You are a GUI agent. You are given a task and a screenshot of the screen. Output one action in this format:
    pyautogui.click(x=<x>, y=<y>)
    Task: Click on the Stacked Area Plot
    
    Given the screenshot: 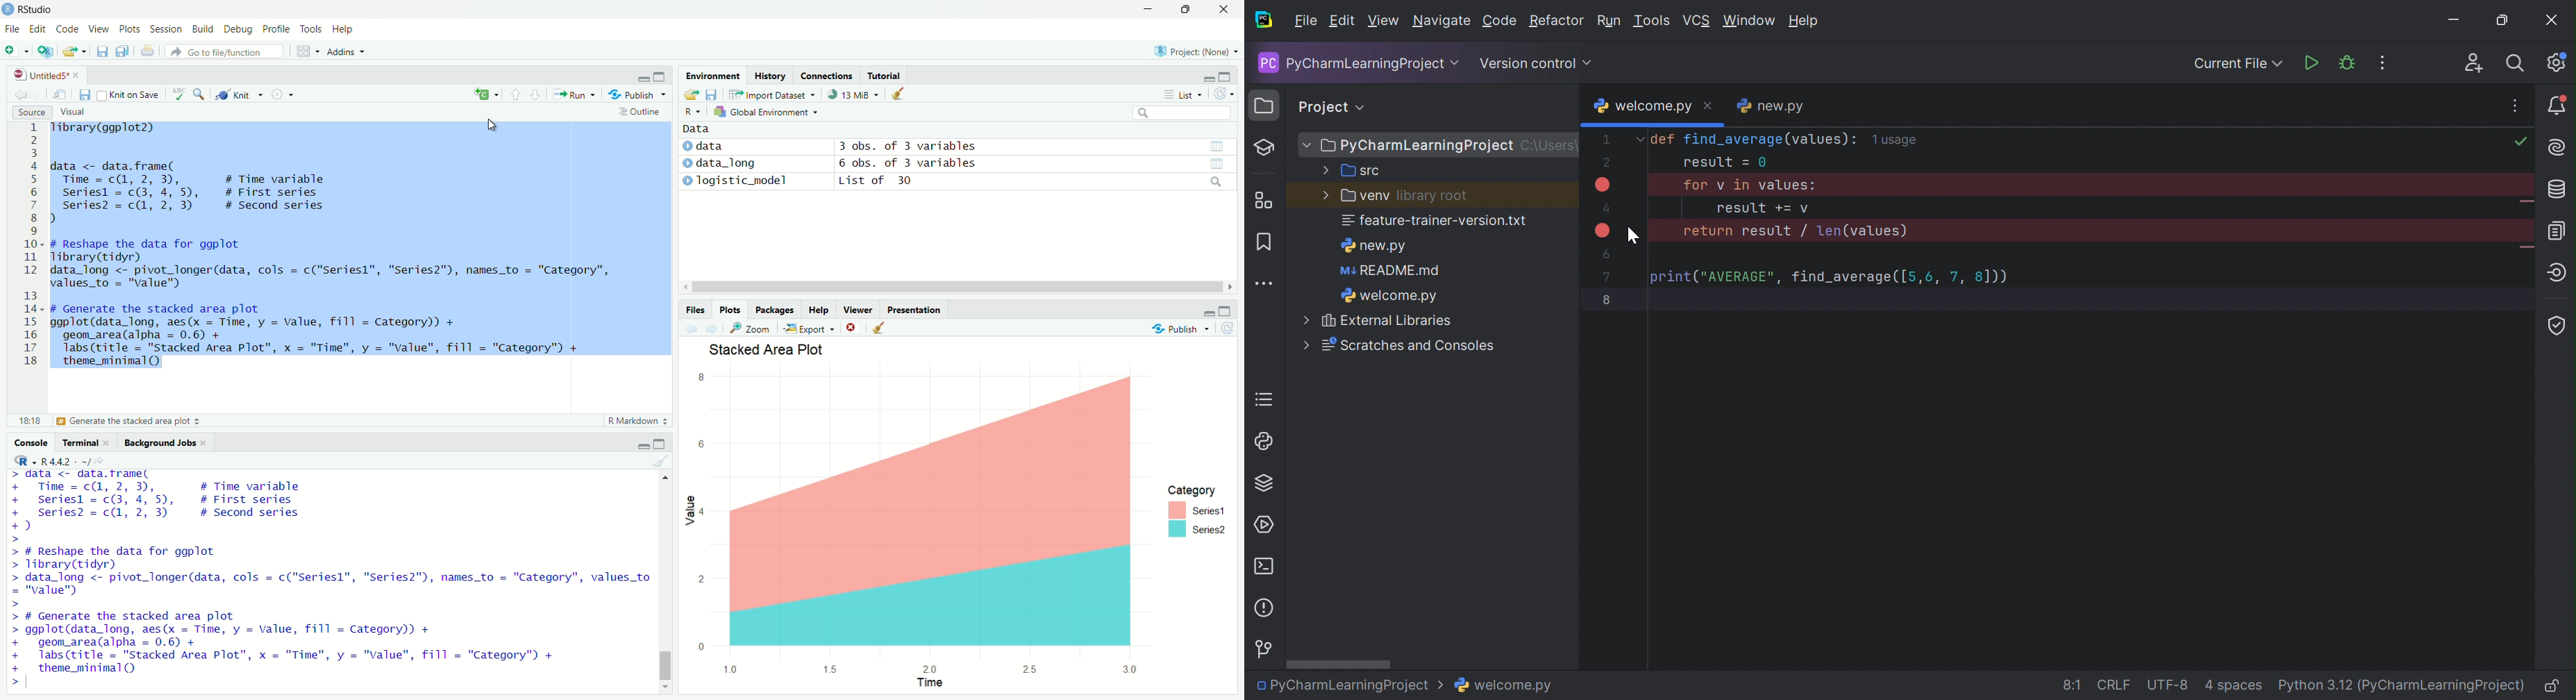 What is the action you would take?
    pyautogui.click(x=787, y=353)
    